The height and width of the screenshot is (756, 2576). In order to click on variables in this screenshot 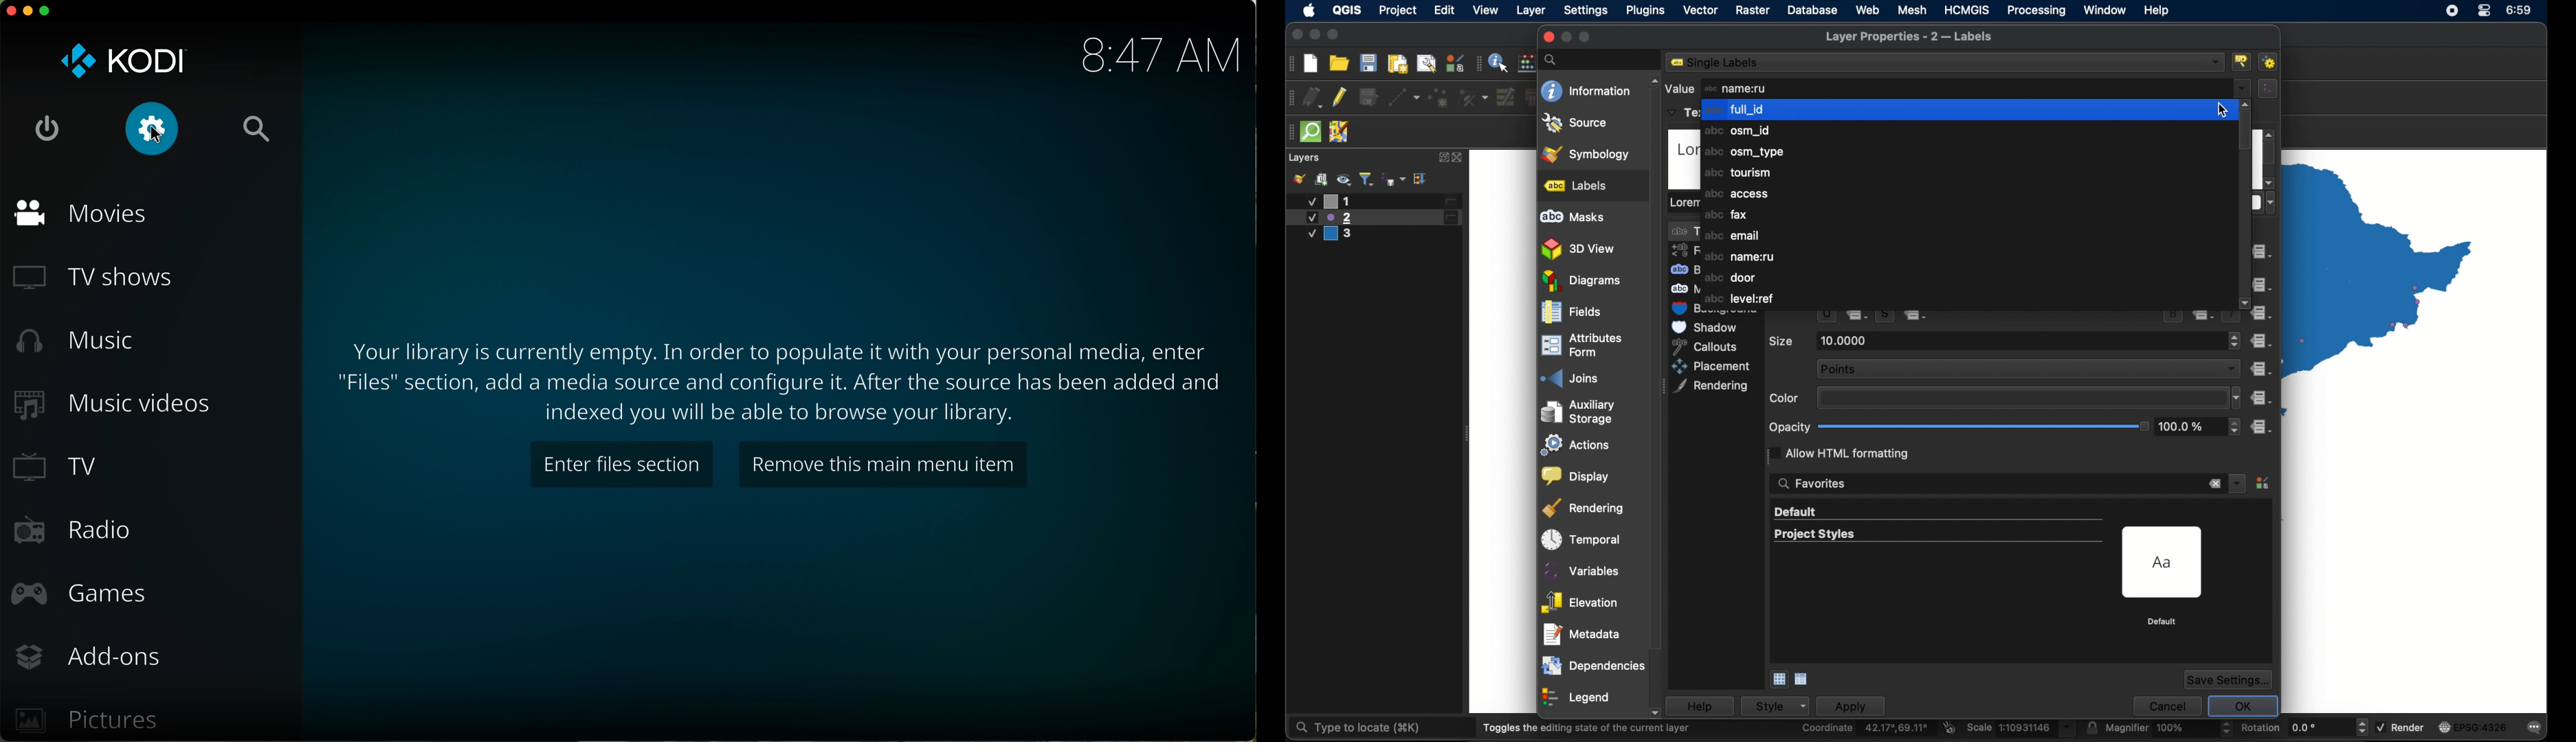, I will do `click(1580, 567)`.